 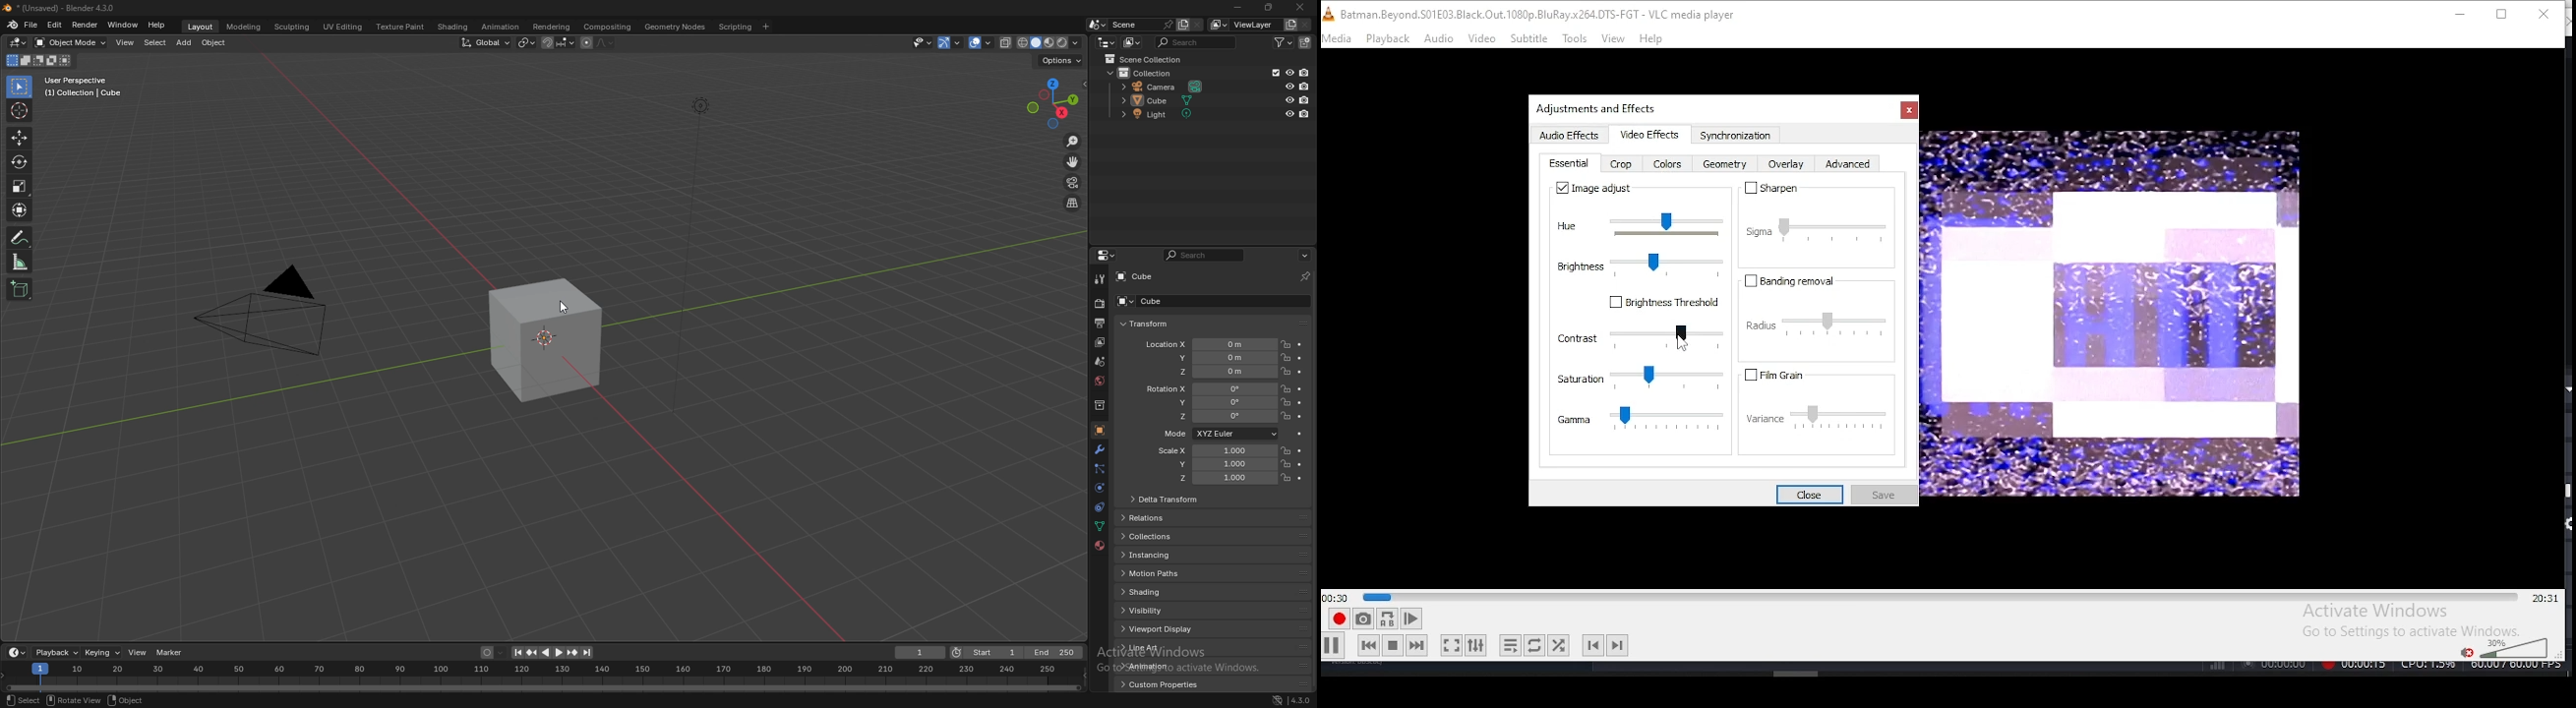 What do you see at coordinates (1360, 621) in the screenshot?
I see `take snapshot` at bounding box center [1360, 621].